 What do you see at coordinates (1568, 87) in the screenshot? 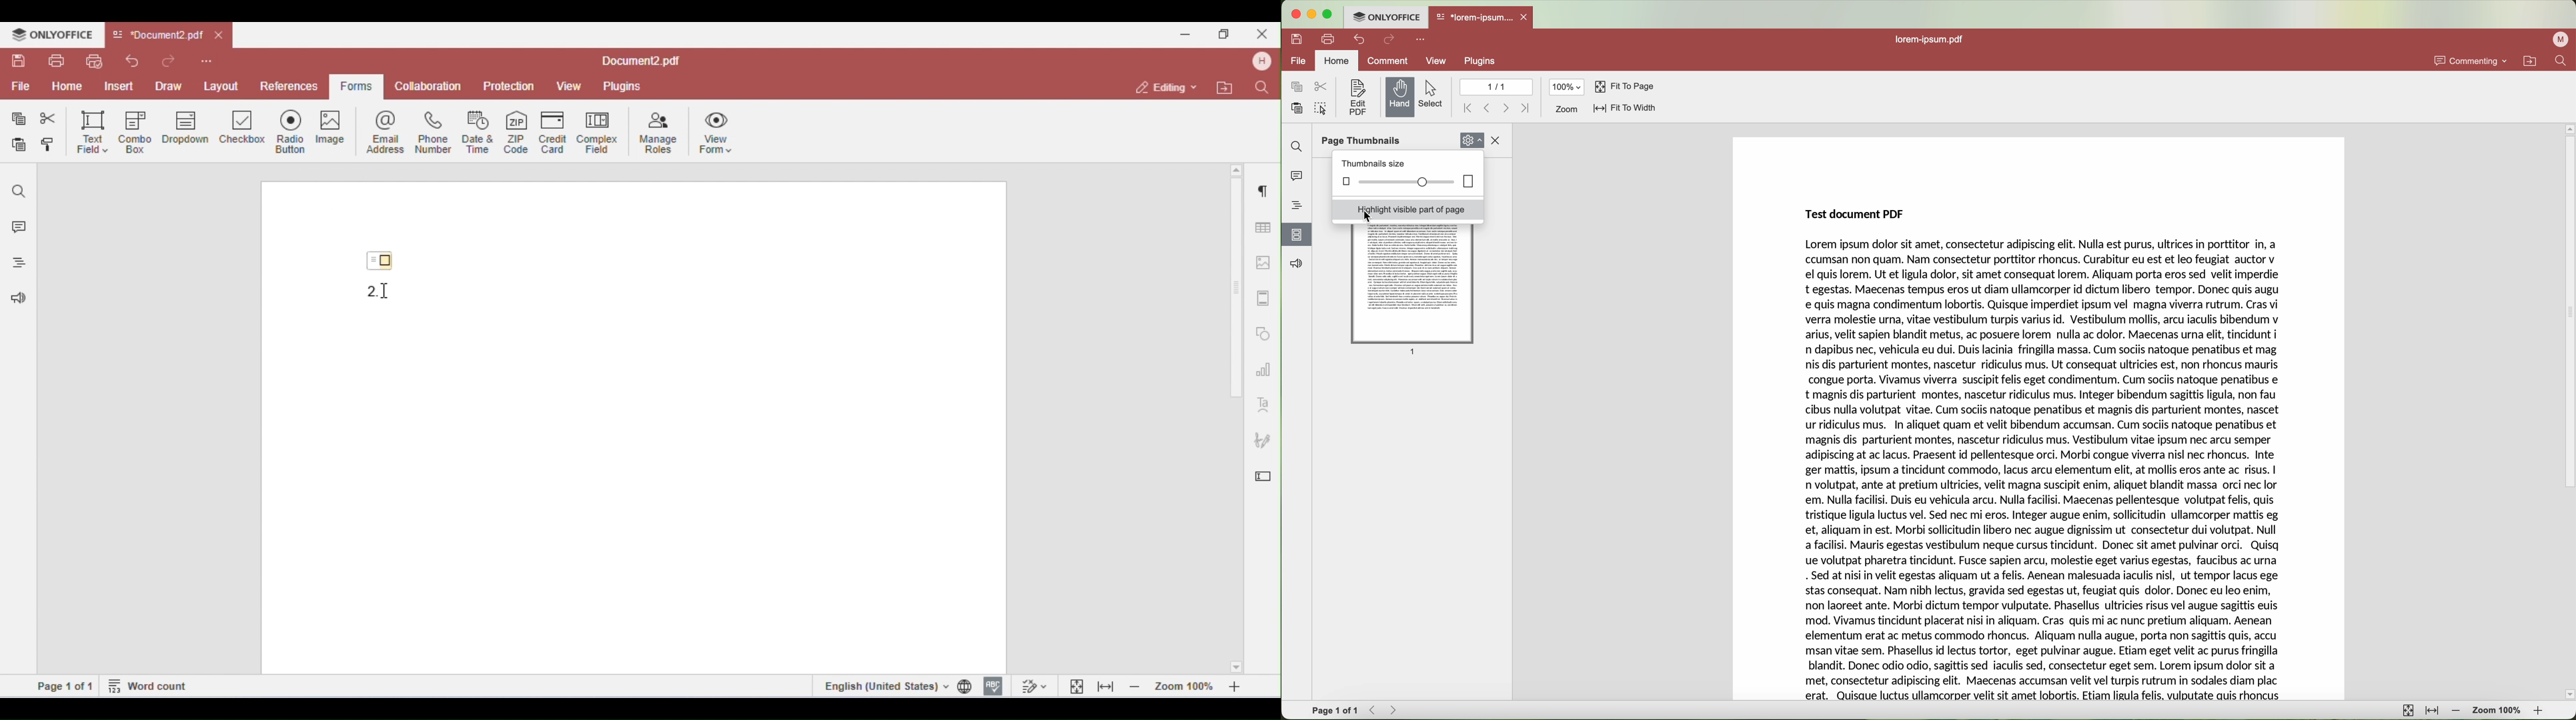
I see `100%` at bounding box center [1568, 87].